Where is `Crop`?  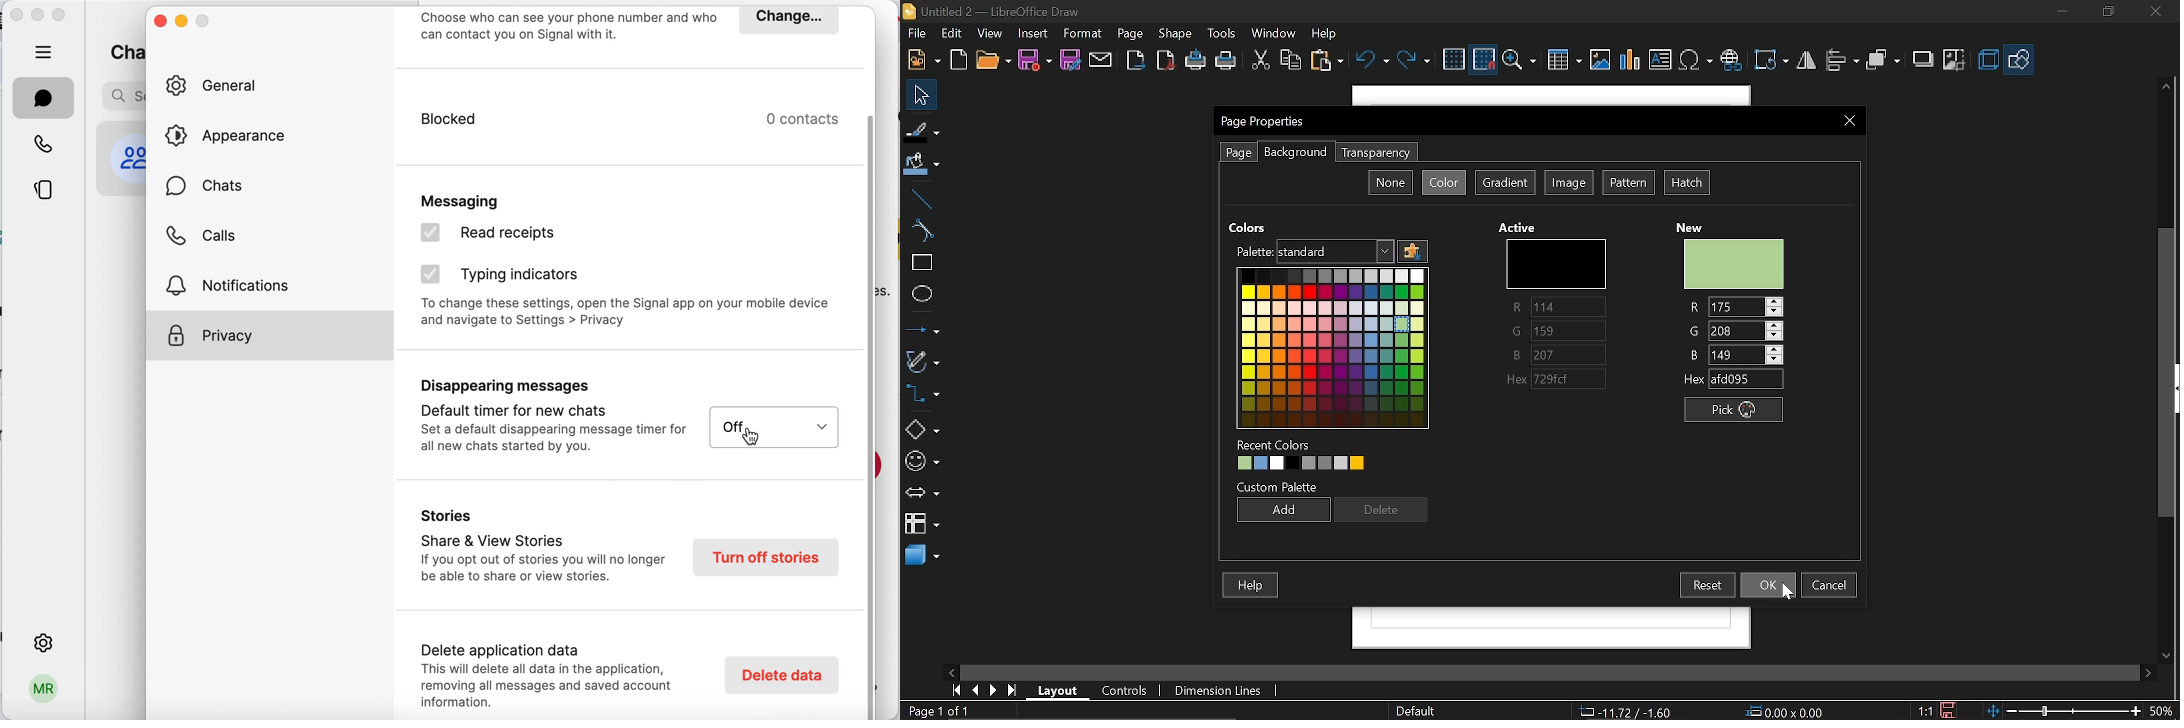 Crop is located at coordinates (1954, 61).